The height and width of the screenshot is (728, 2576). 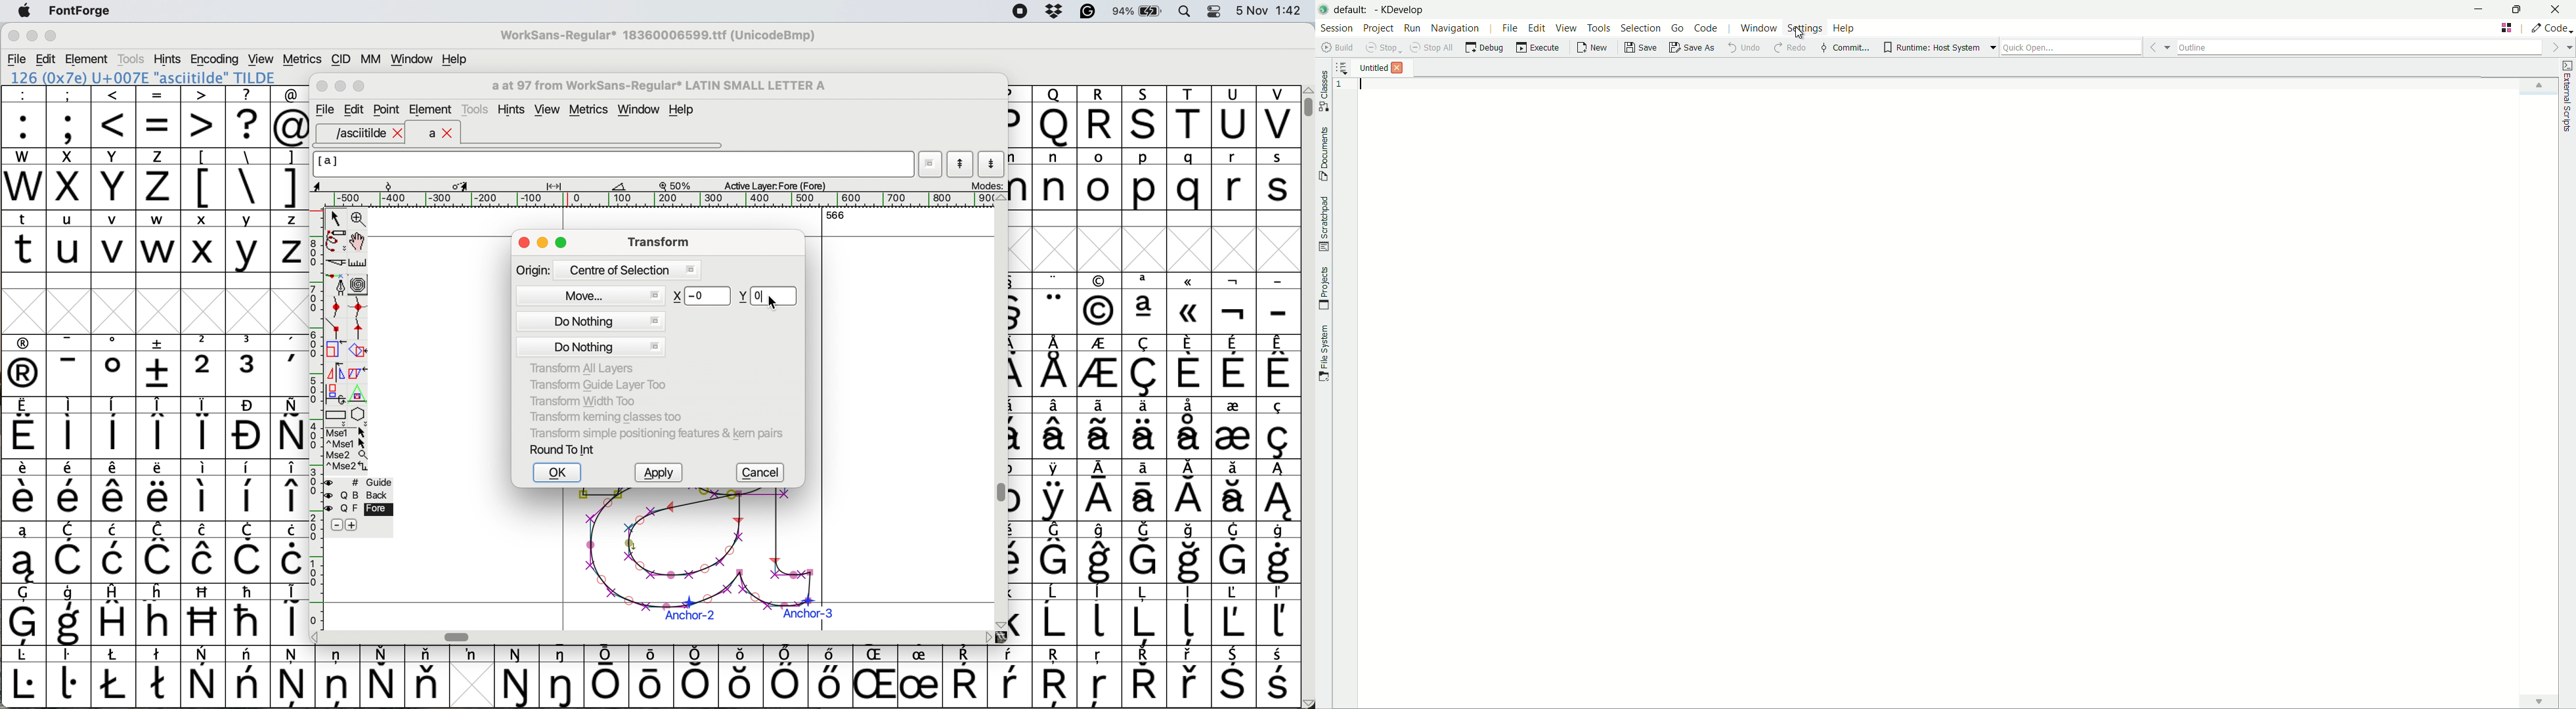 What do you see at coordinates (1101, 181) in the screenshot?
I see `o` at bounding box center [1101, 181].